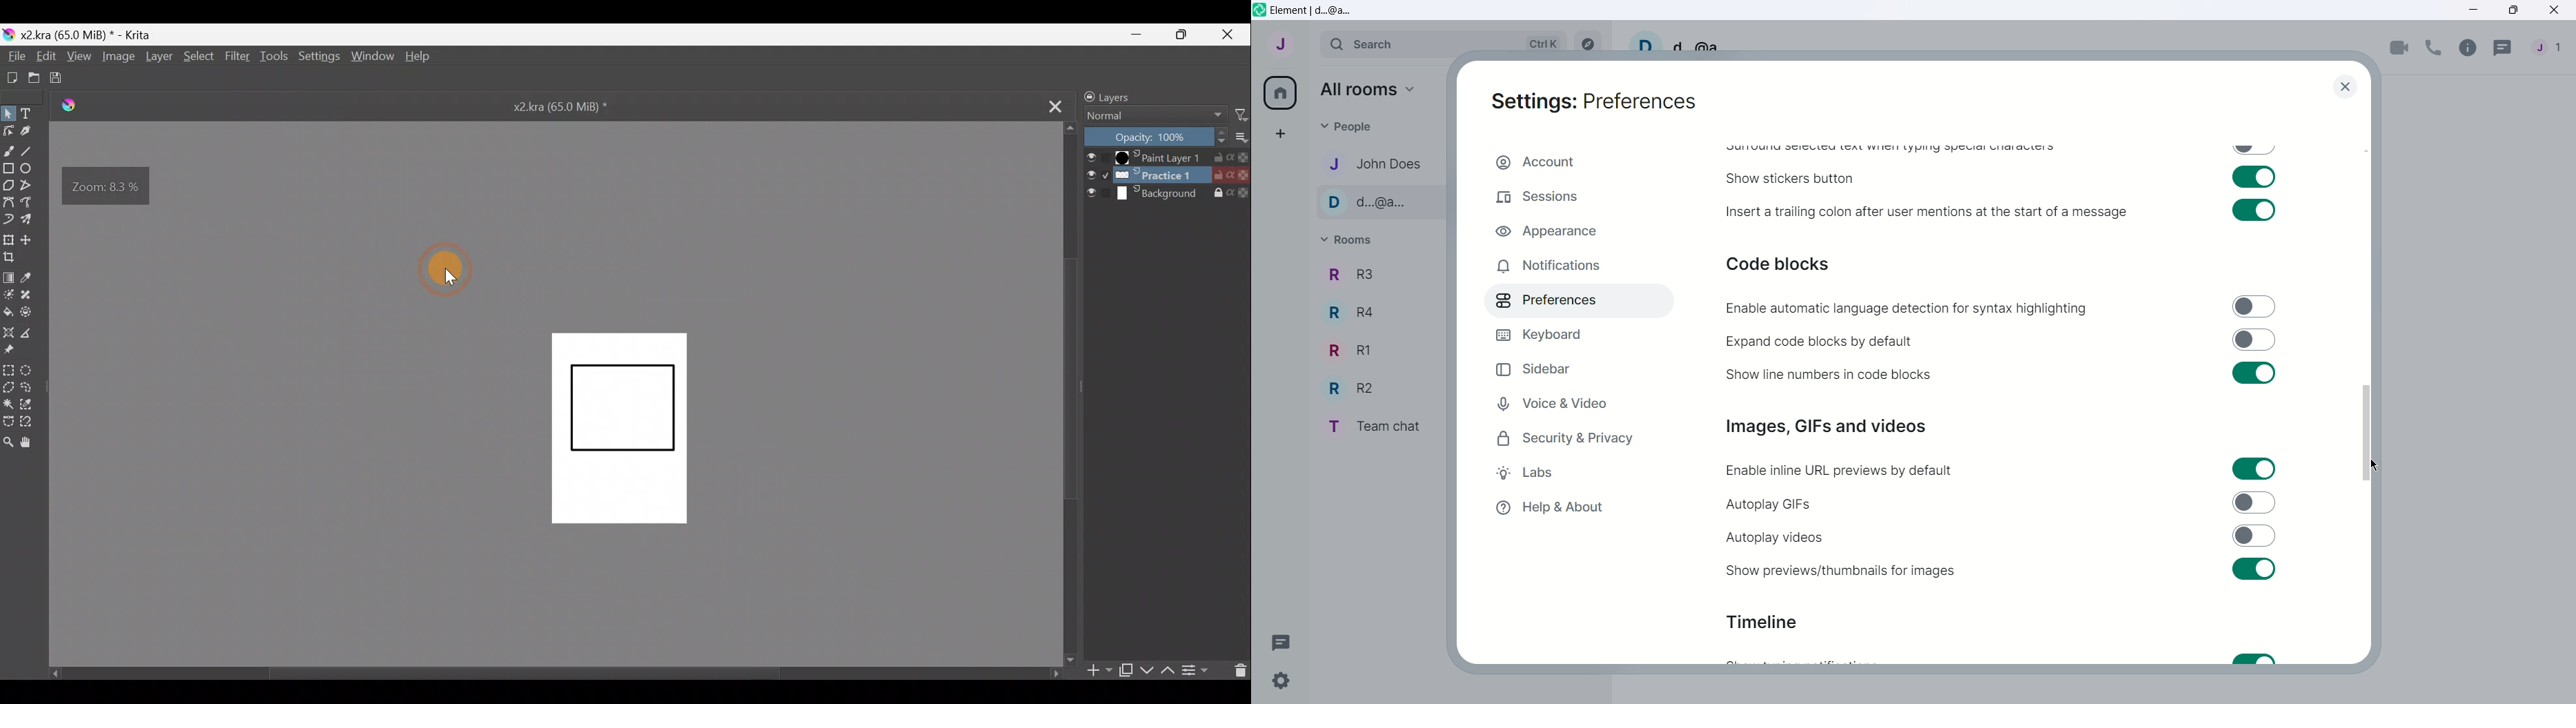  What do you see at coordinates (2254, 340) in the screenshot?
I see `Toggle switch off for expand code blocks by default` at bounding box center [2254, 340].